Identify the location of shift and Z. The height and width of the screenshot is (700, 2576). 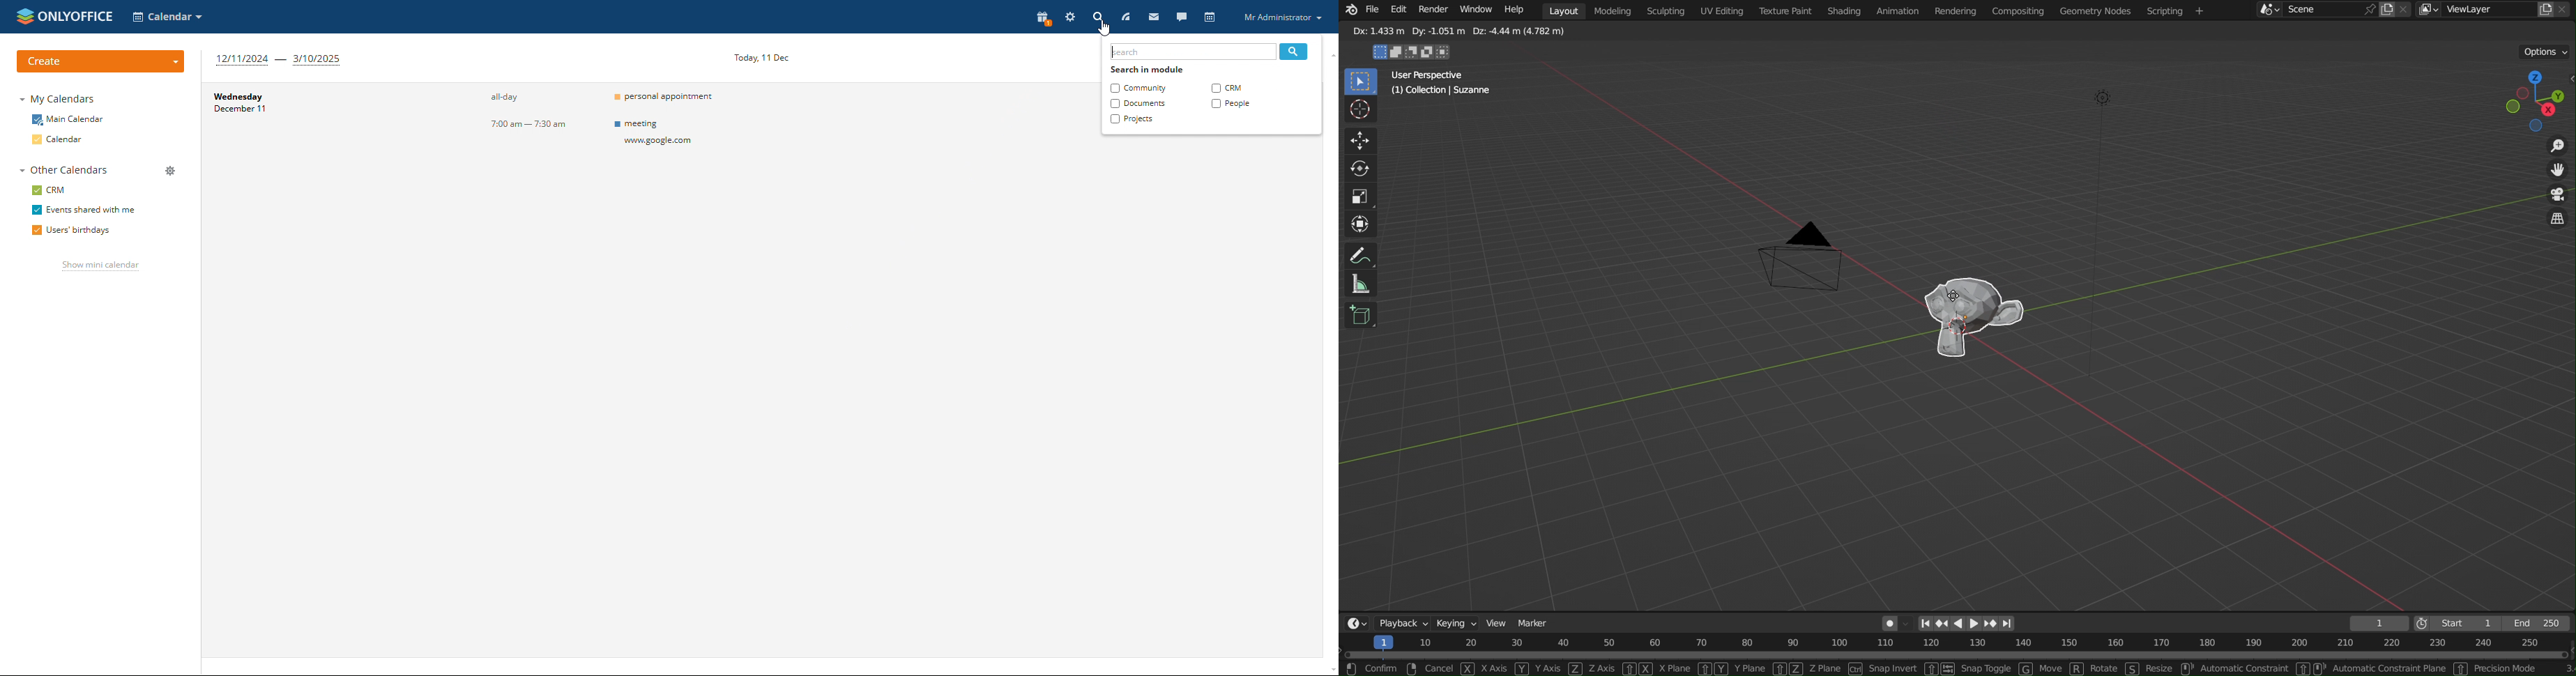
(1786, 668).